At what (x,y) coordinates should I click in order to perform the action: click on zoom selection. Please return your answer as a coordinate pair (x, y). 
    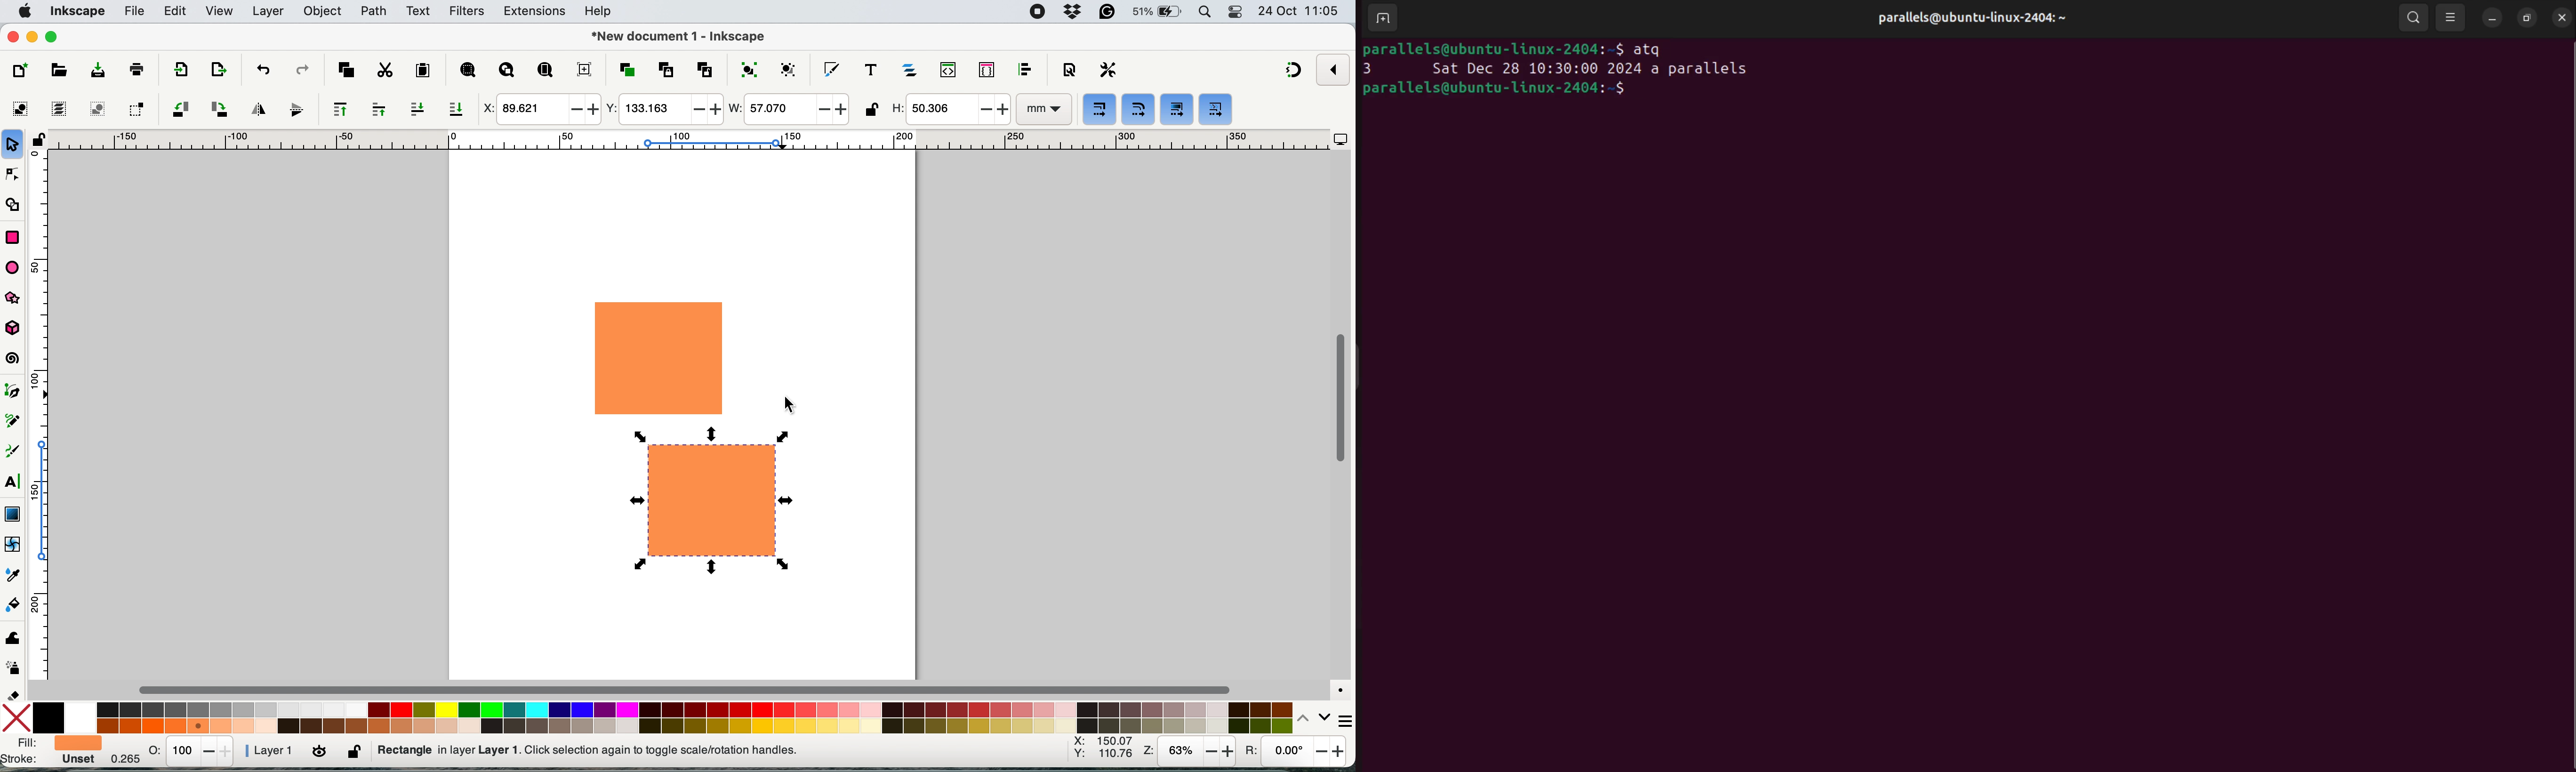
    Looking at the image, I should click on (466, 71).